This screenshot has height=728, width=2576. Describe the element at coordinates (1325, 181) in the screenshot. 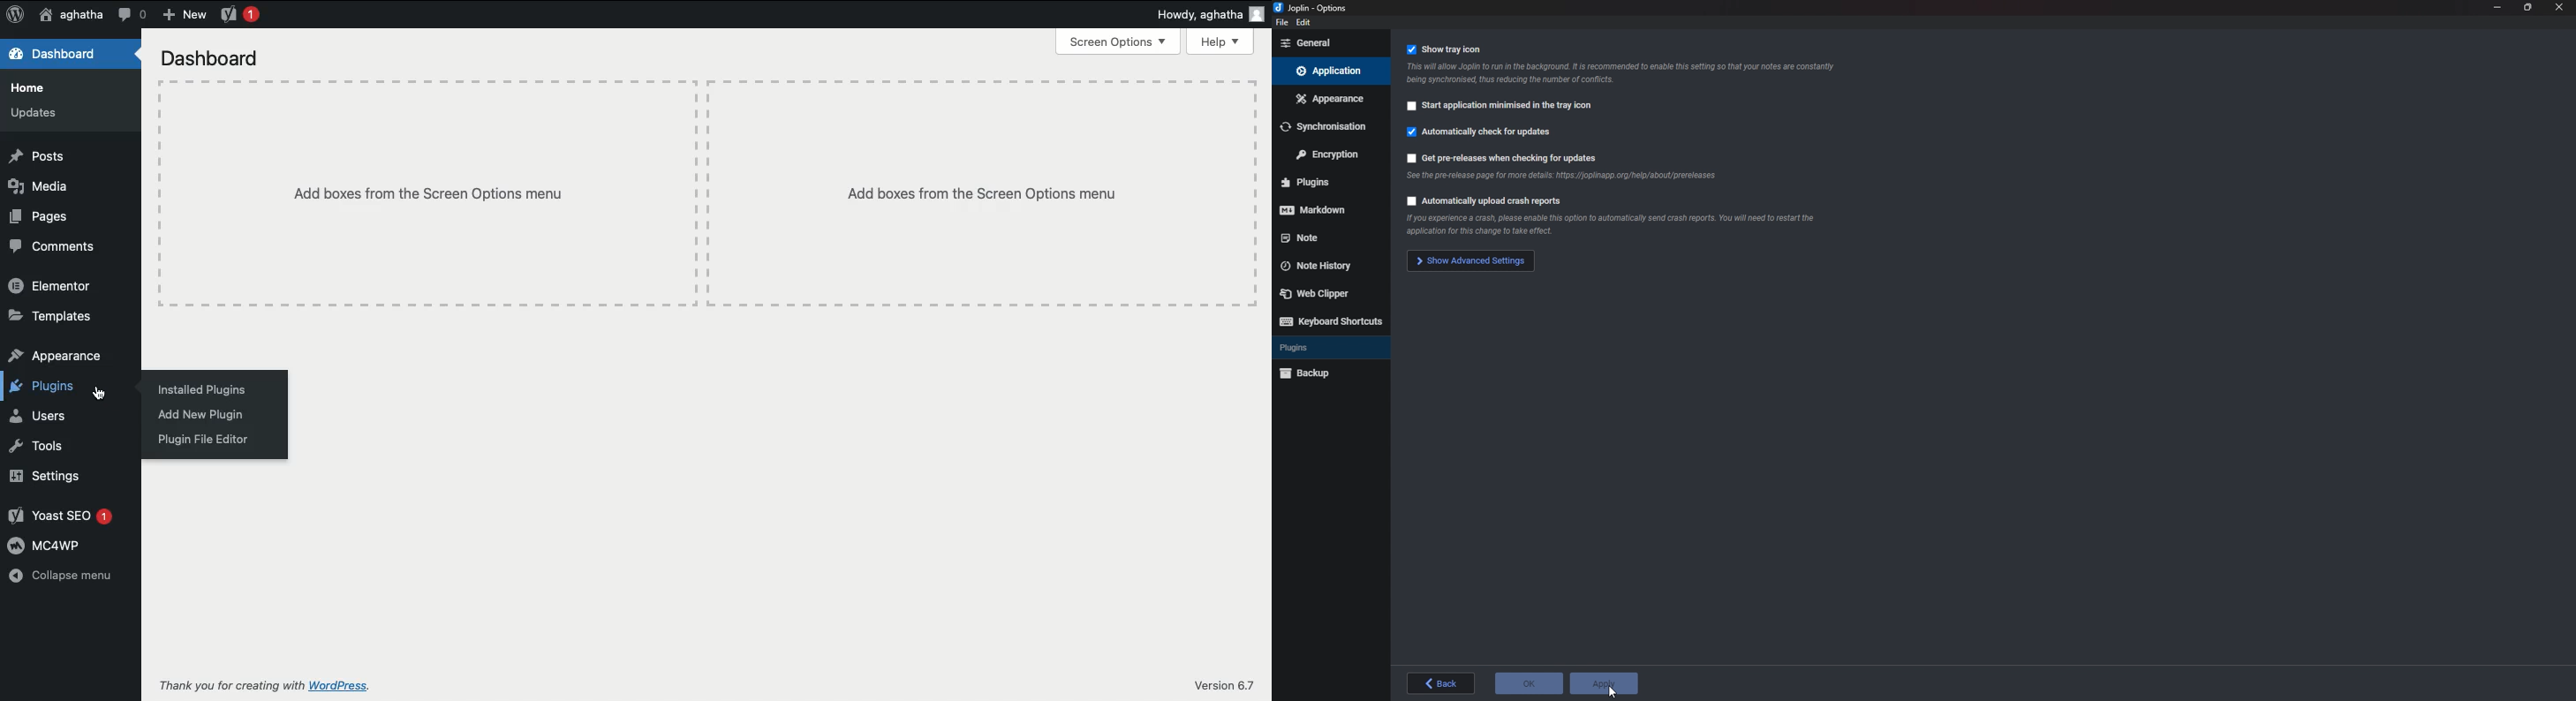

I see `plugins` at that location.